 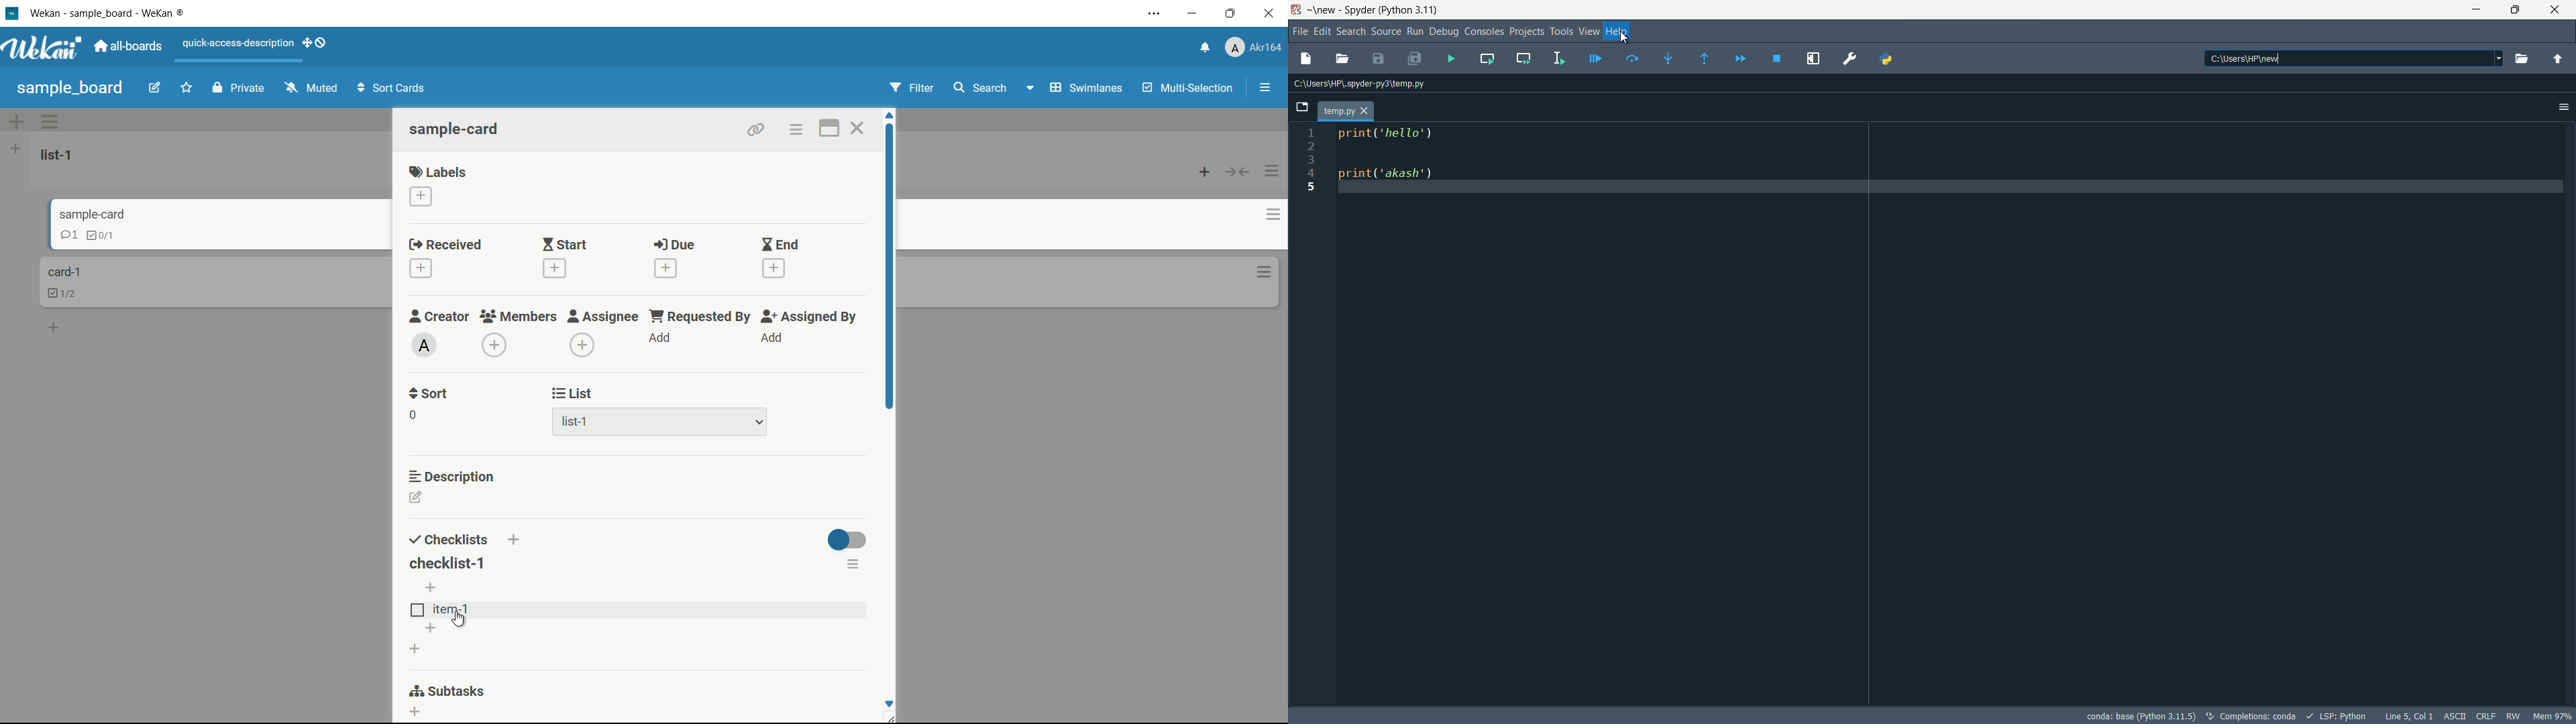 What do you see at coordinates (1301, 30) in the screenshot?
I see `file menu` at bounding box center [1301, 30].